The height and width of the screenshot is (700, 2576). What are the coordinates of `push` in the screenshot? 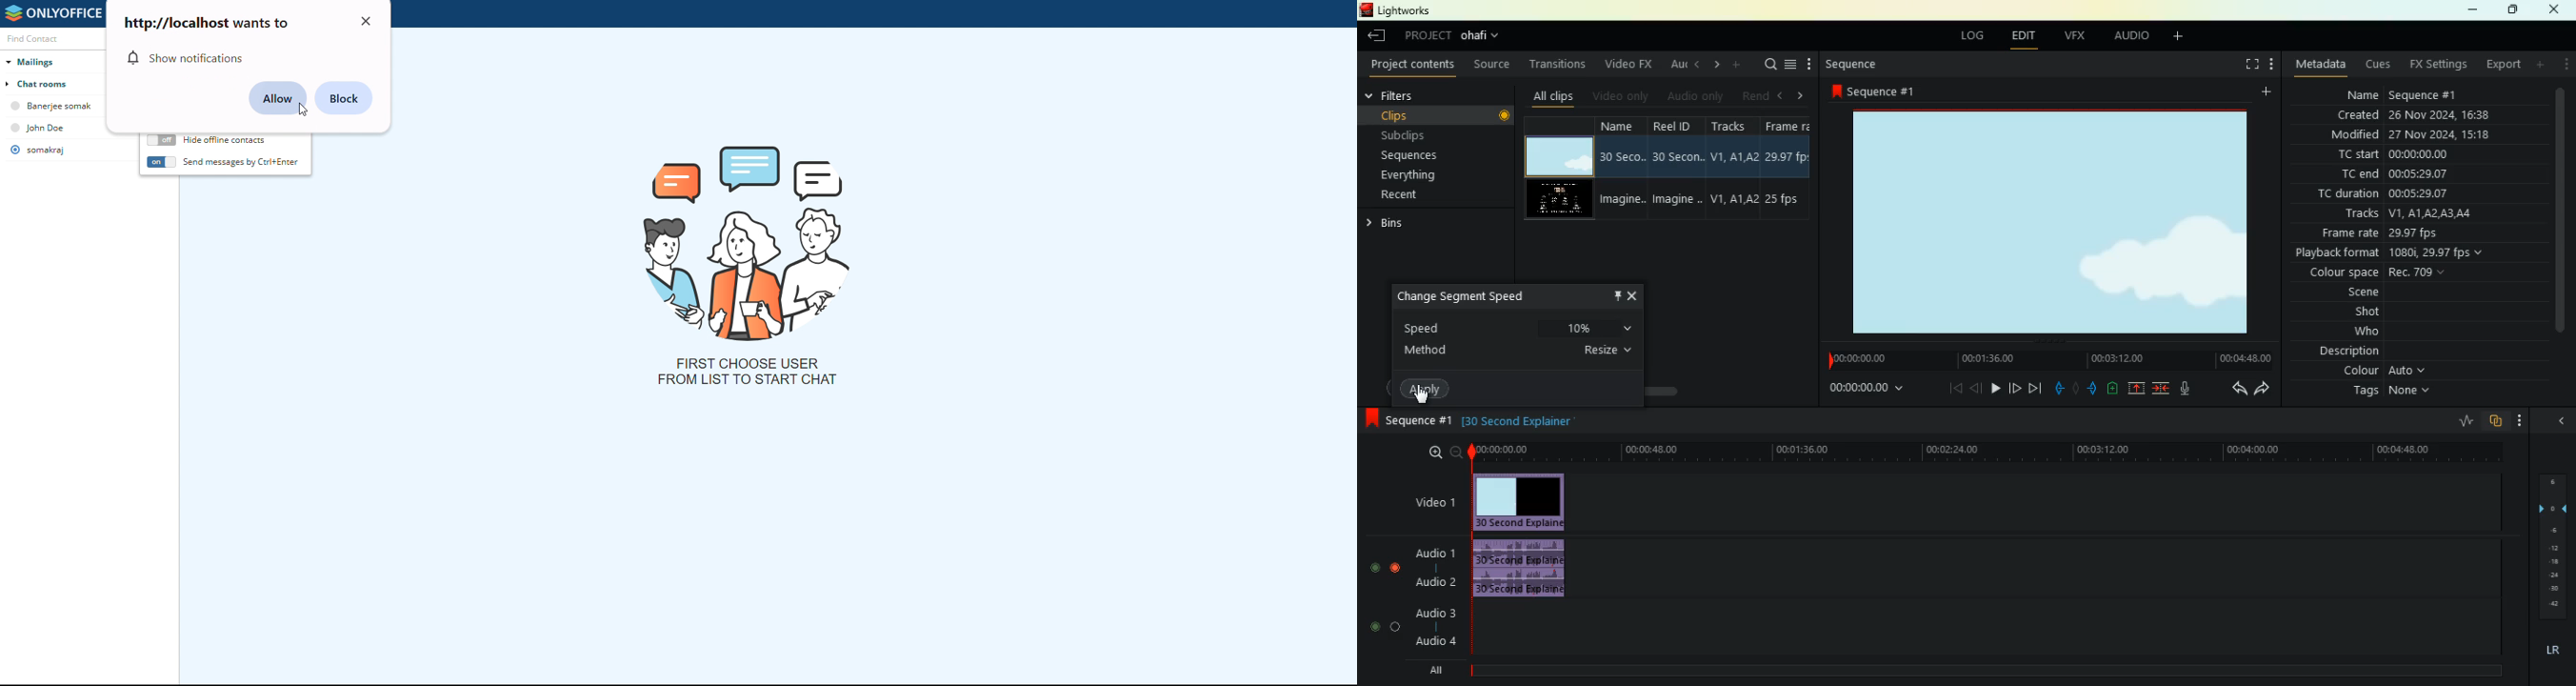 It's located at (2094, 389).